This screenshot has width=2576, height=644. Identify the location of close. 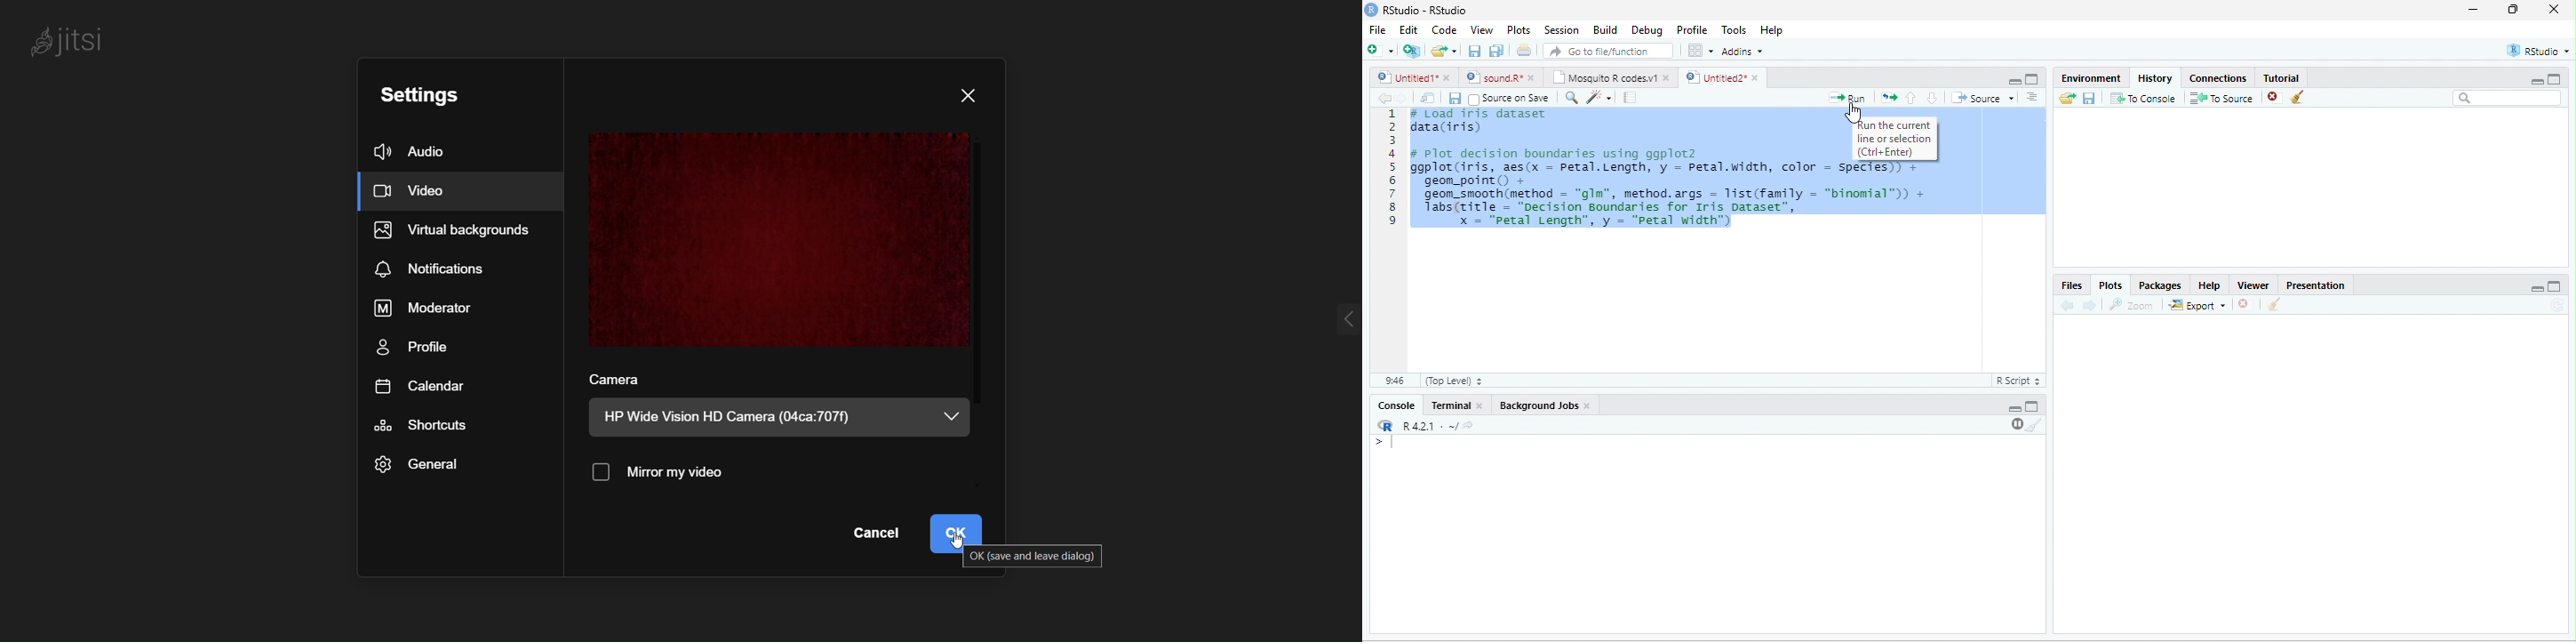
(1481, 406).